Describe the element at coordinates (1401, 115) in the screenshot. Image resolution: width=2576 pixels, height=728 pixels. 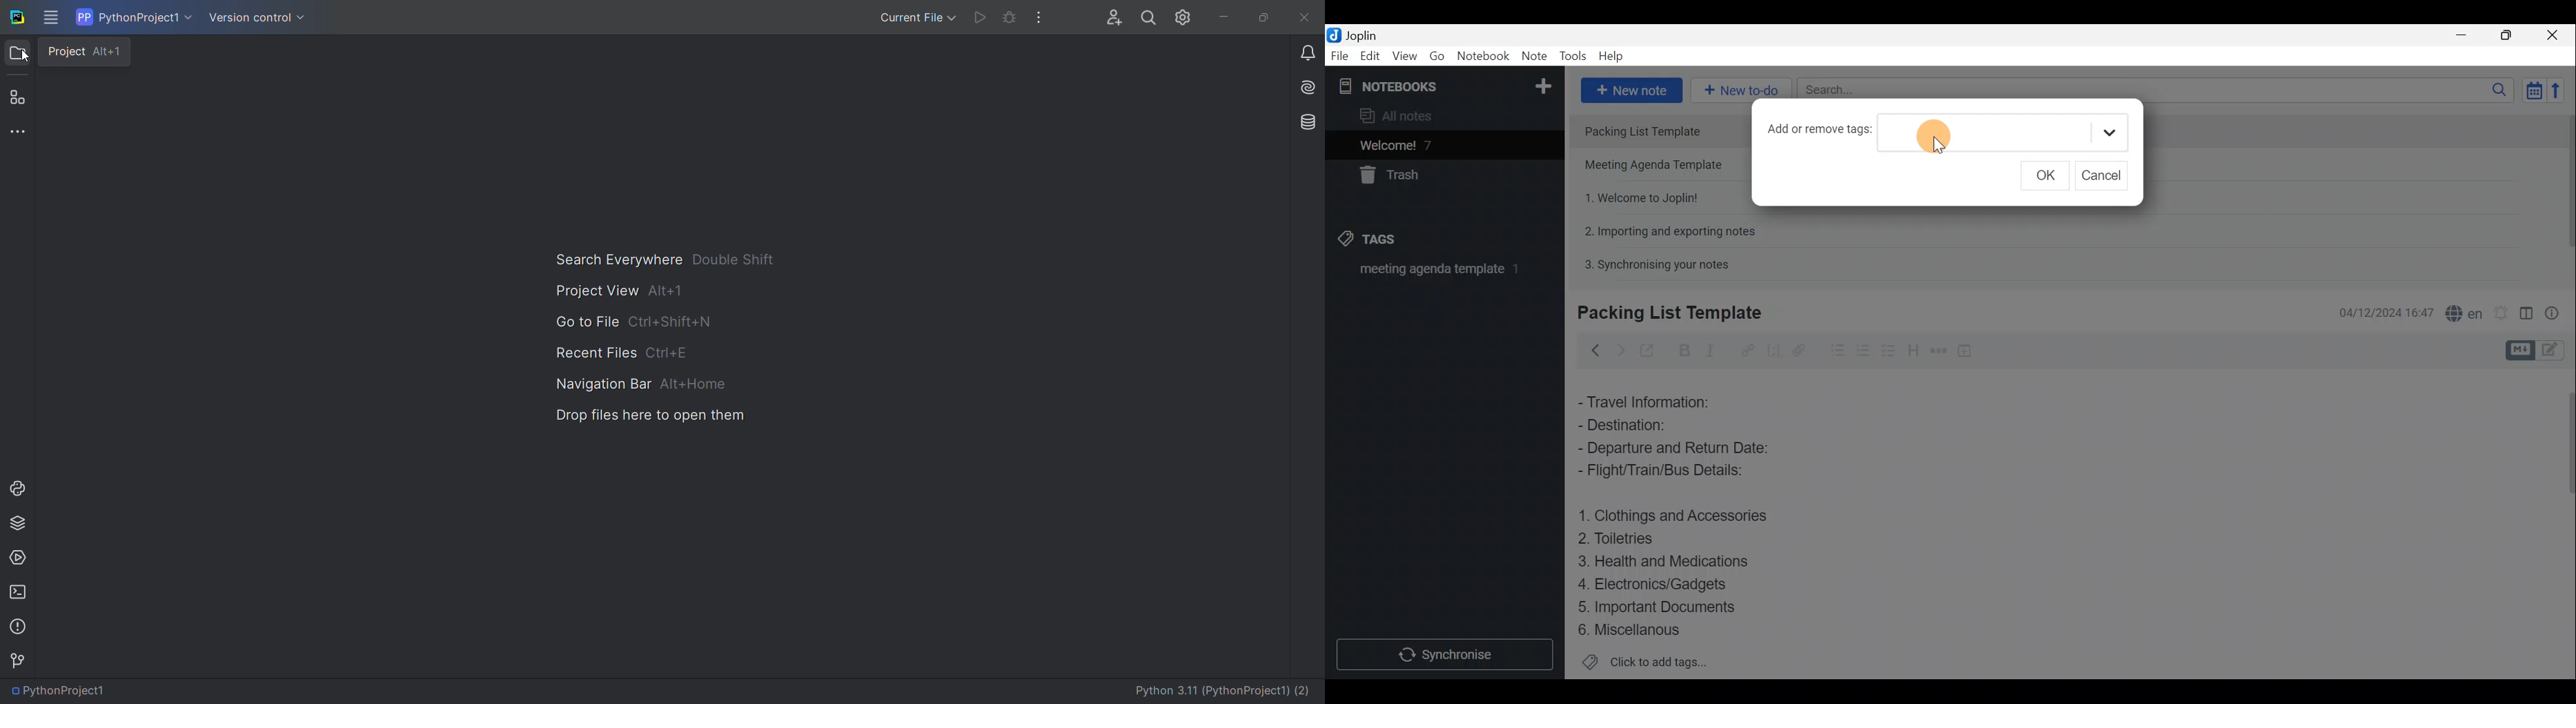
I see `All notes` at that location.